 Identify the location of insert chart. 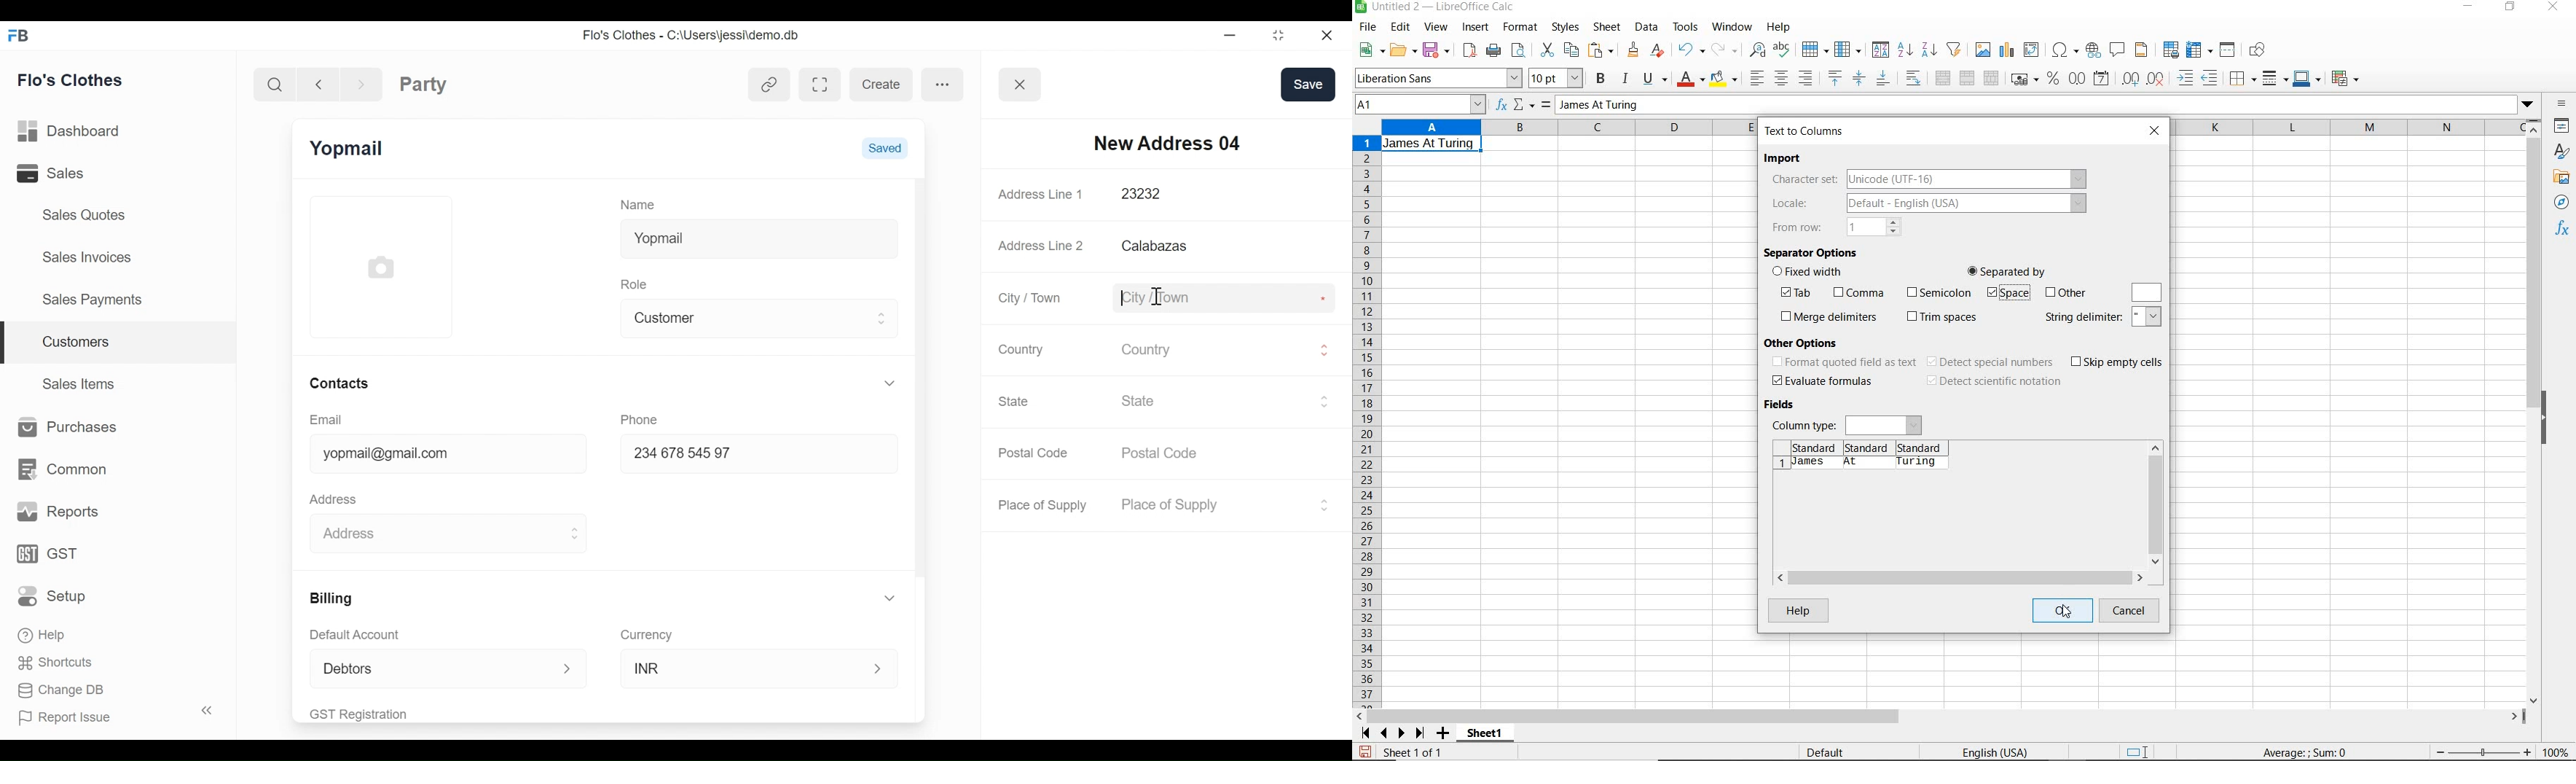
(2007, 50).